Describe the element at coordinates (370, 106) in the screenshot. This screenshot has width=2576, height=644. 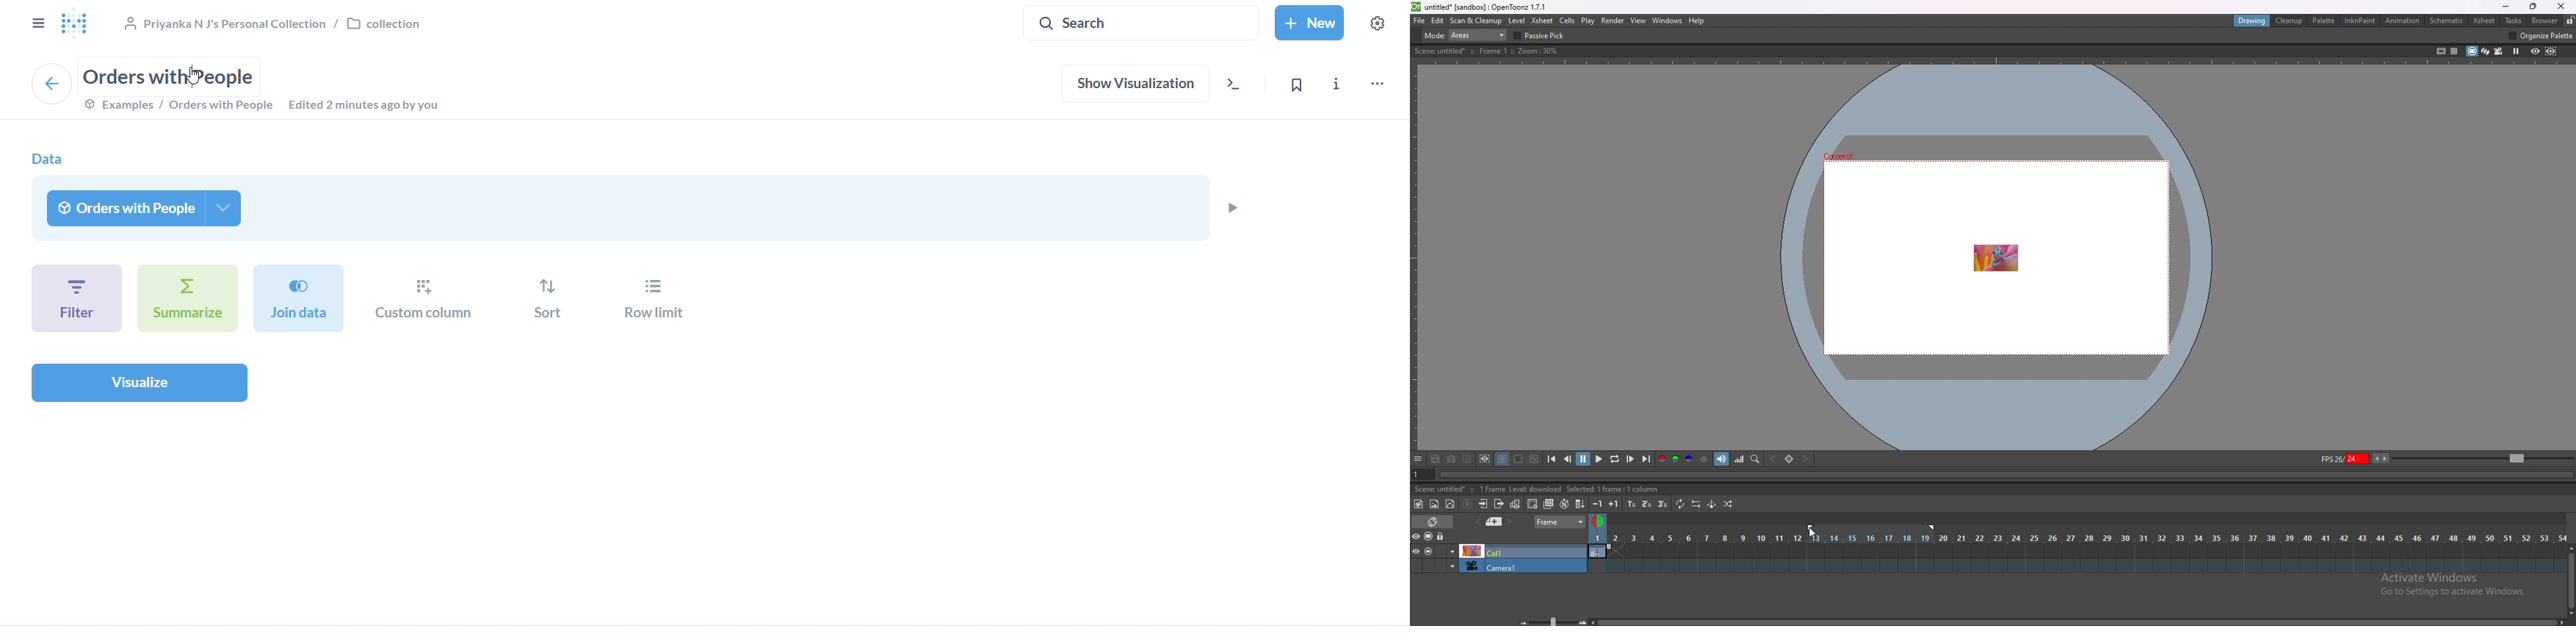
I see `edited 2 minutes ago` at that location.